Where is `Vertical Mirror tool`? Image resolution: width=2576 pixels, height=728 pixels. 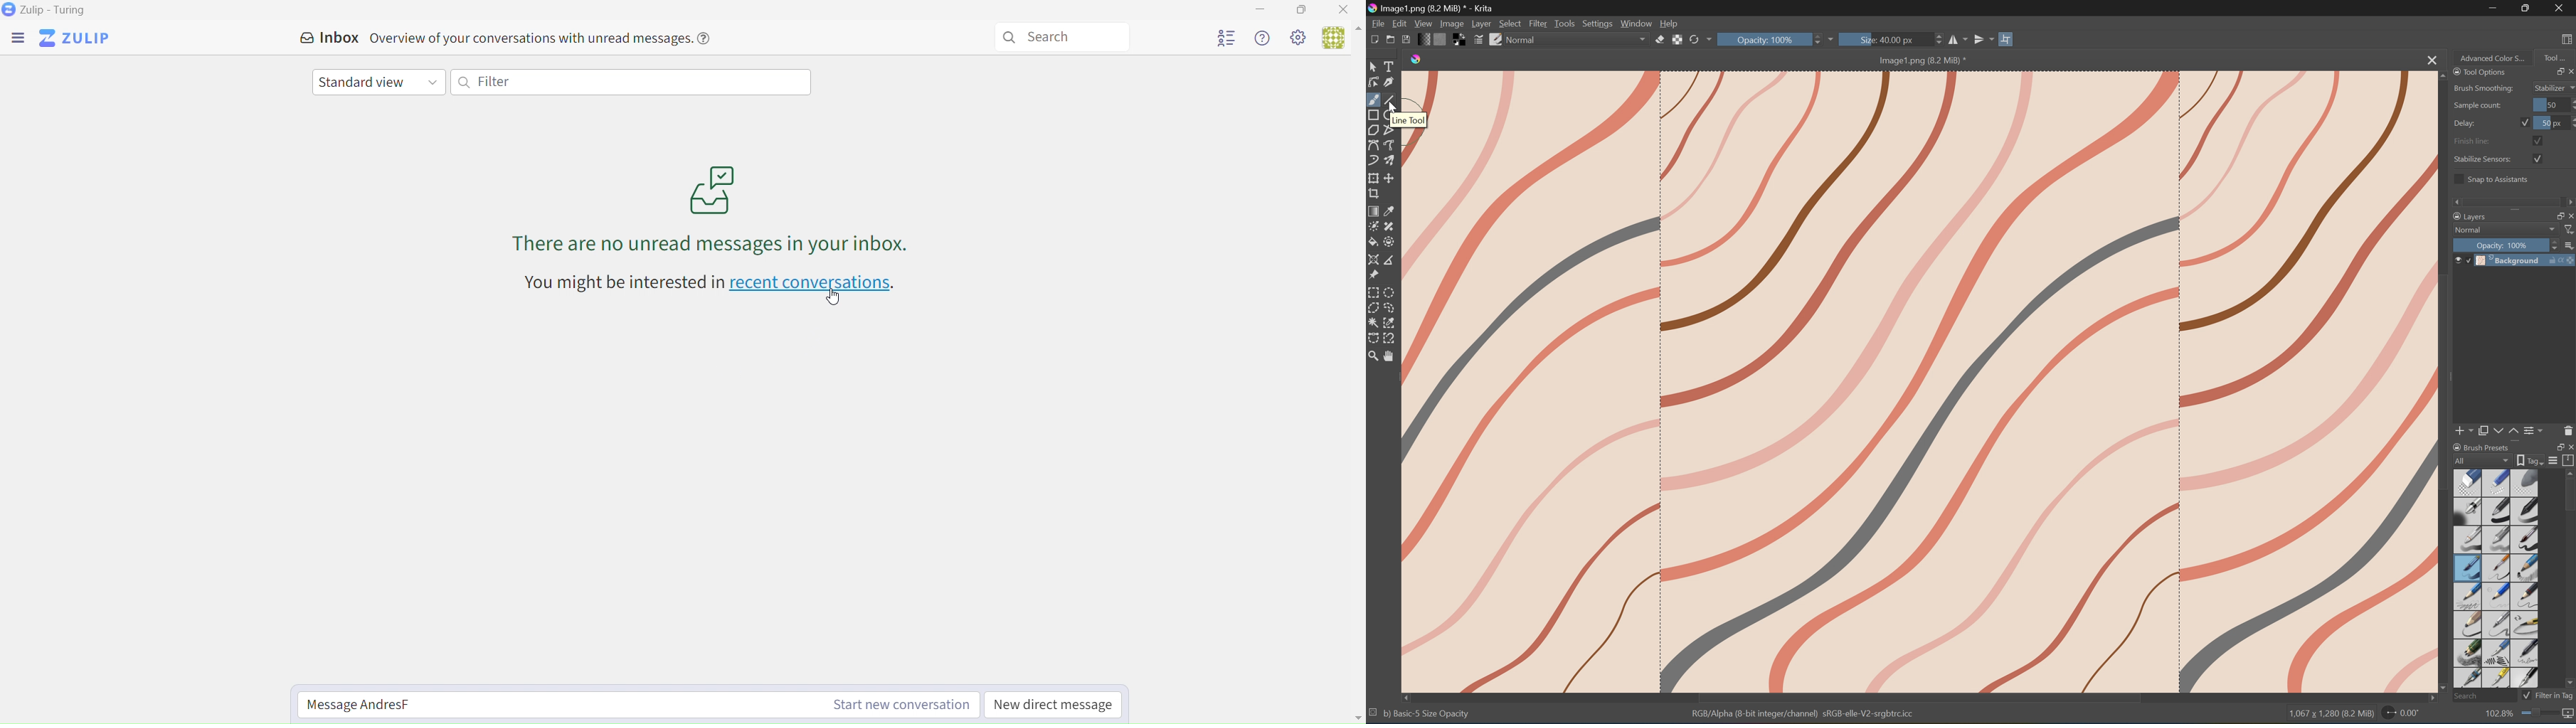 Vertical Mirror tool is located at coordinates (1983, 38).